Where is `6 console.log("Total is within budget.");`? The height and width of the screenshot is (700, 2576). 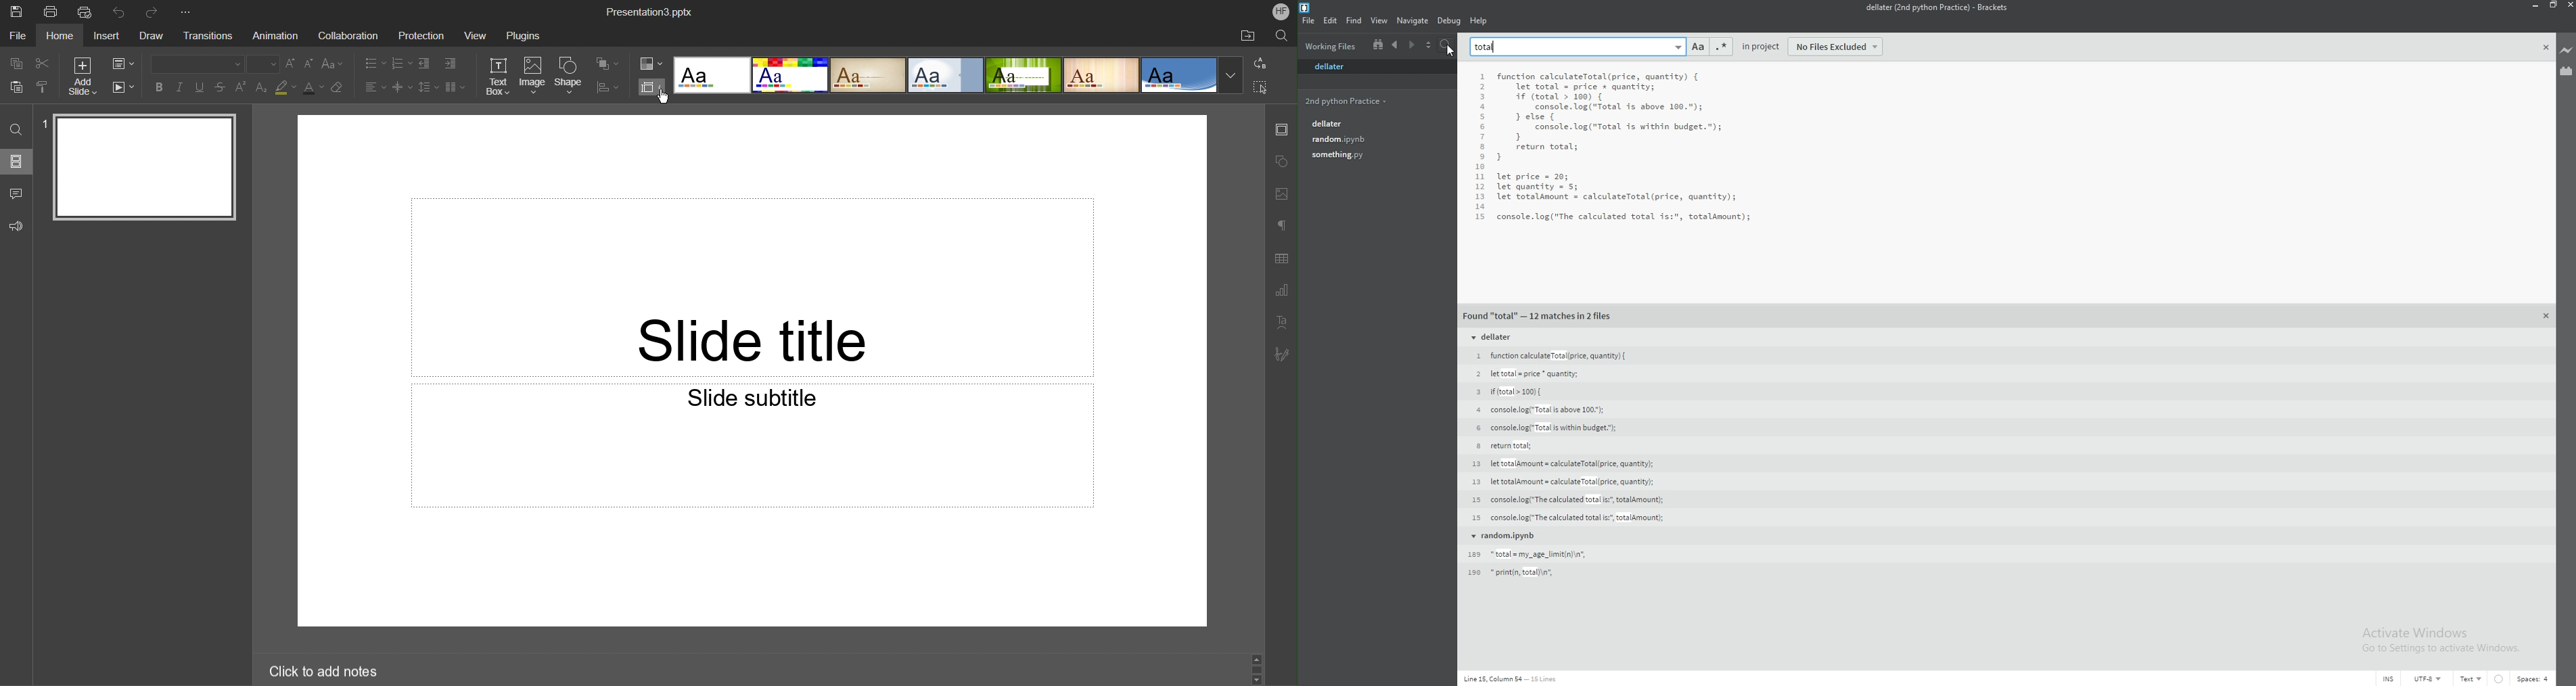
6 console.log("Total is within budget."); is located at coordinates (1544, 428).